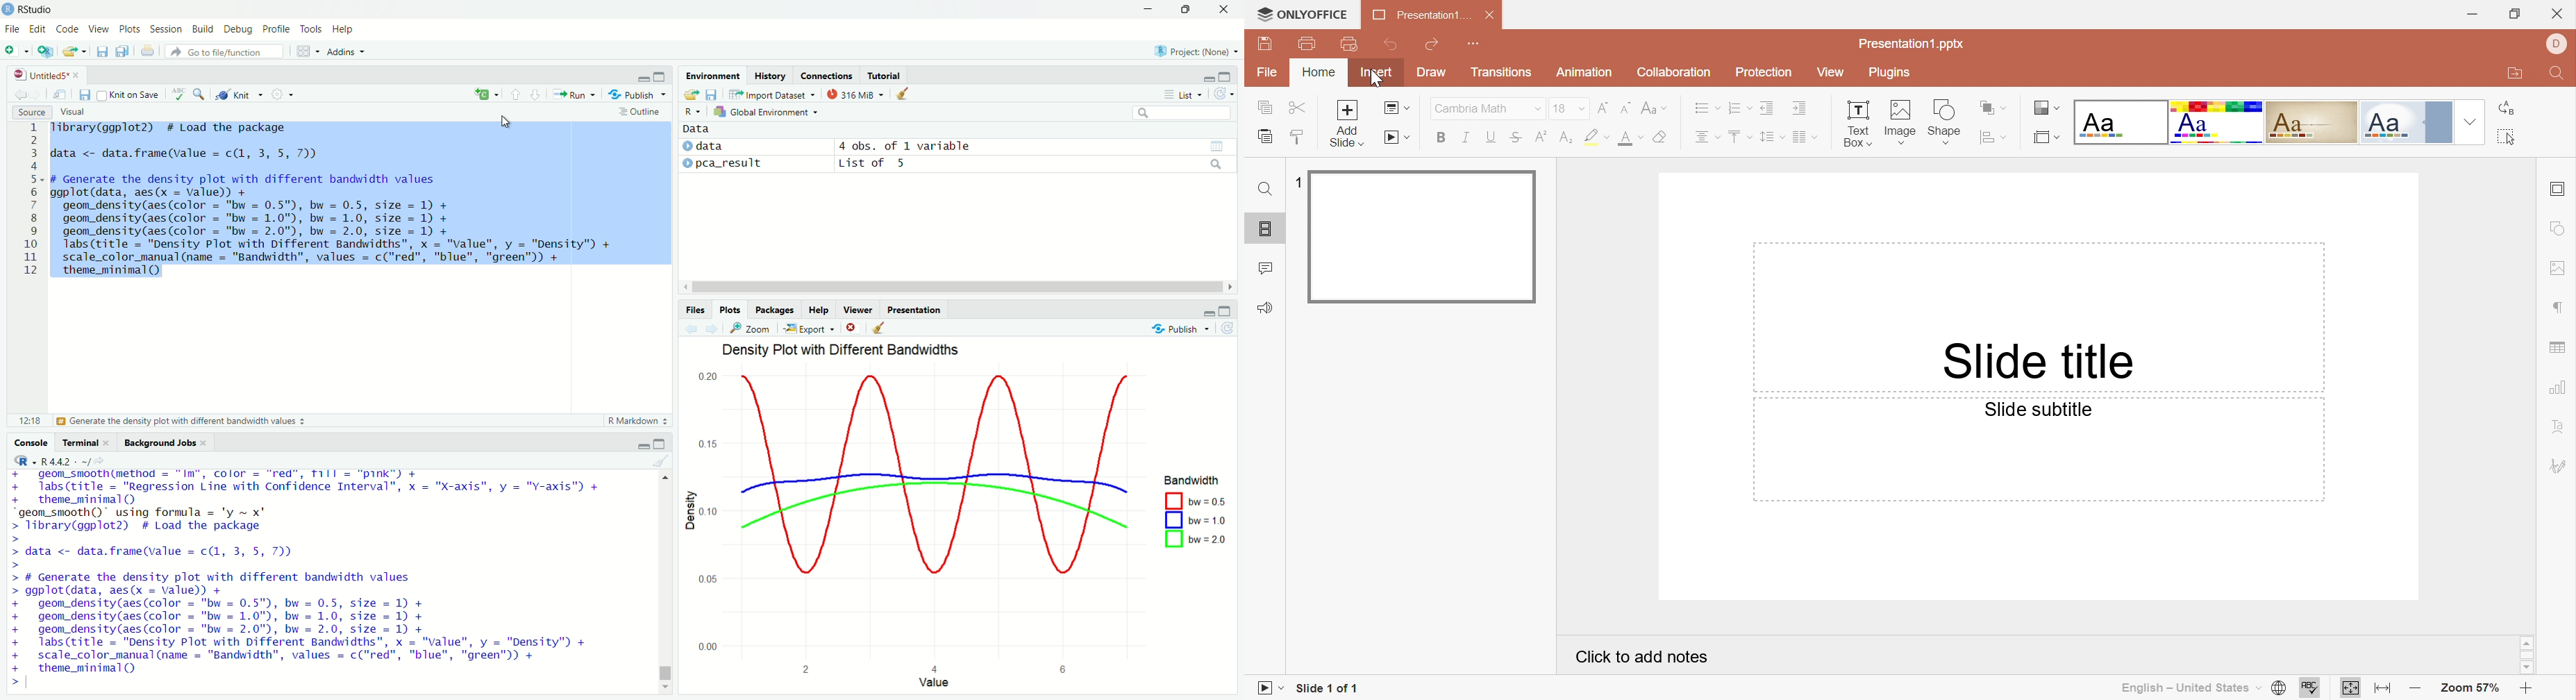  What do you see at coordinates (1900, 124) in the screenshot?
I see `Image` at bounding box center [1900, 124].